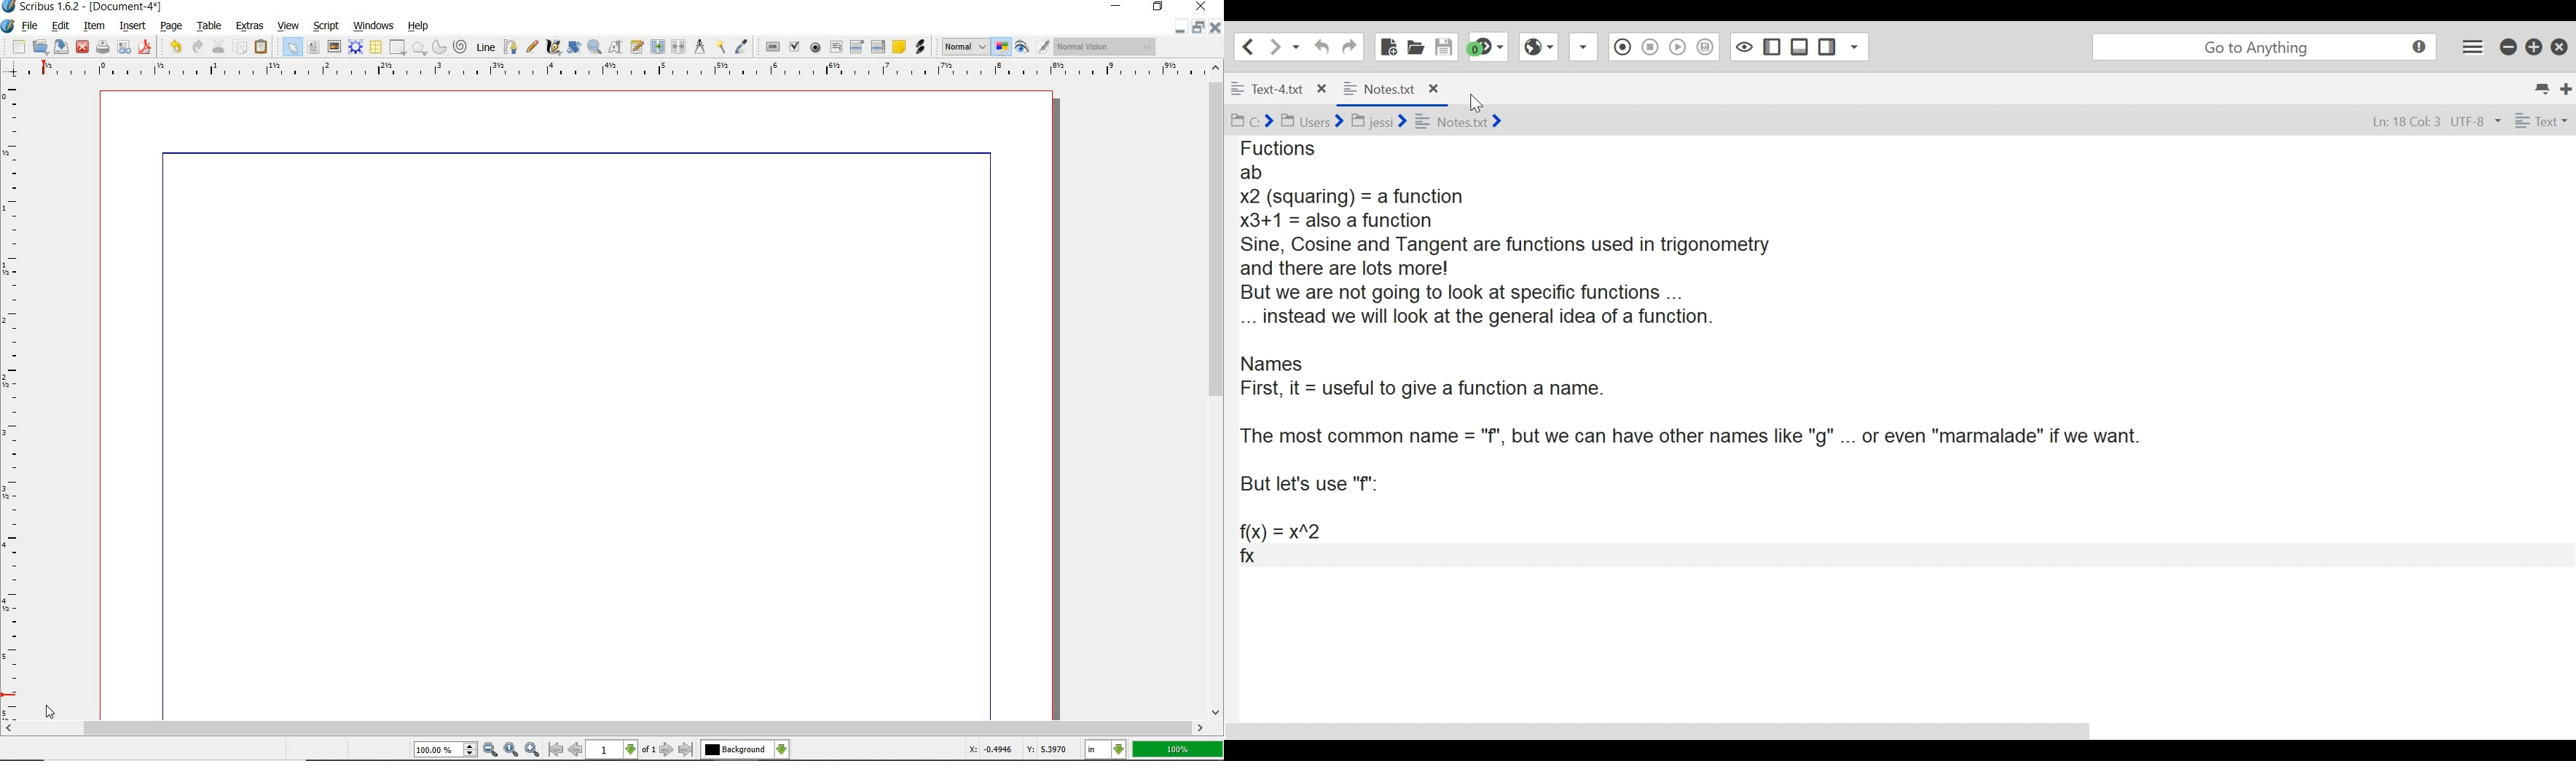 This screenshot has width=2576, height=784. I want to click on Background, so click(745, 750).